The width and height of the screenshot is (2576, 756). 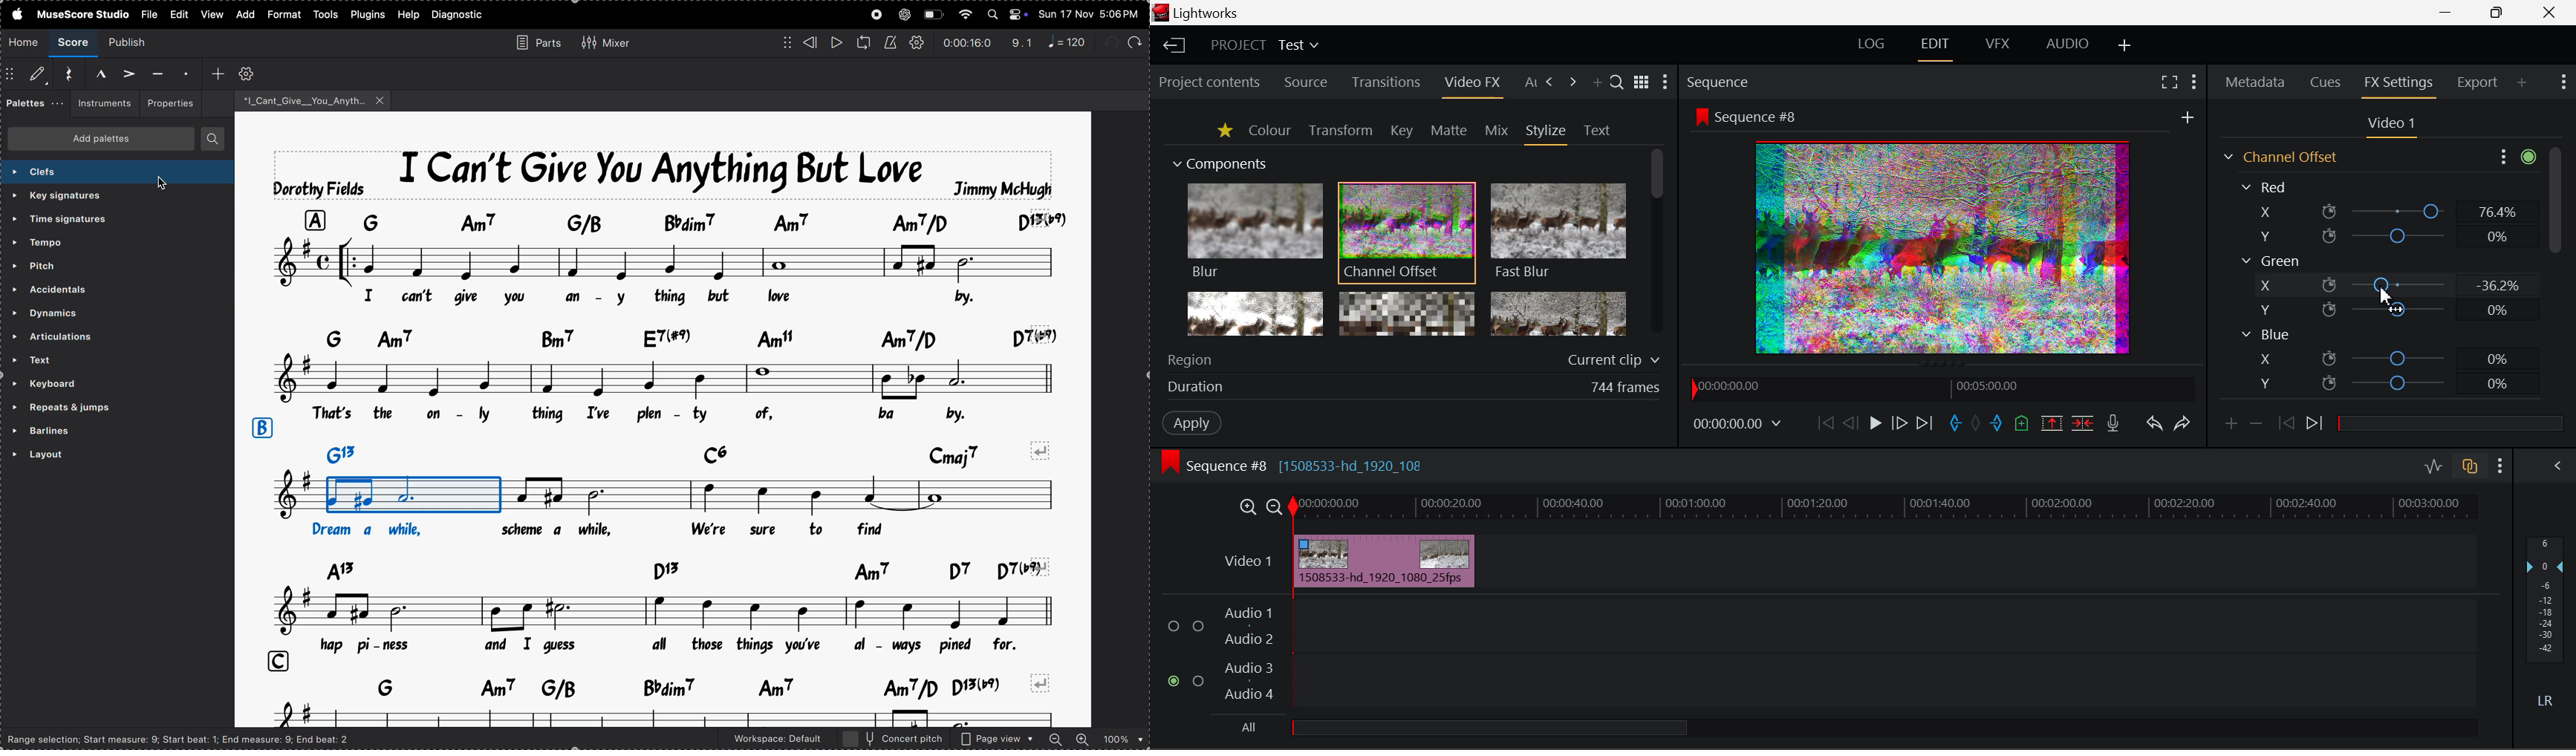 I want to click on Show Settings, so click(x=2563, y=82).